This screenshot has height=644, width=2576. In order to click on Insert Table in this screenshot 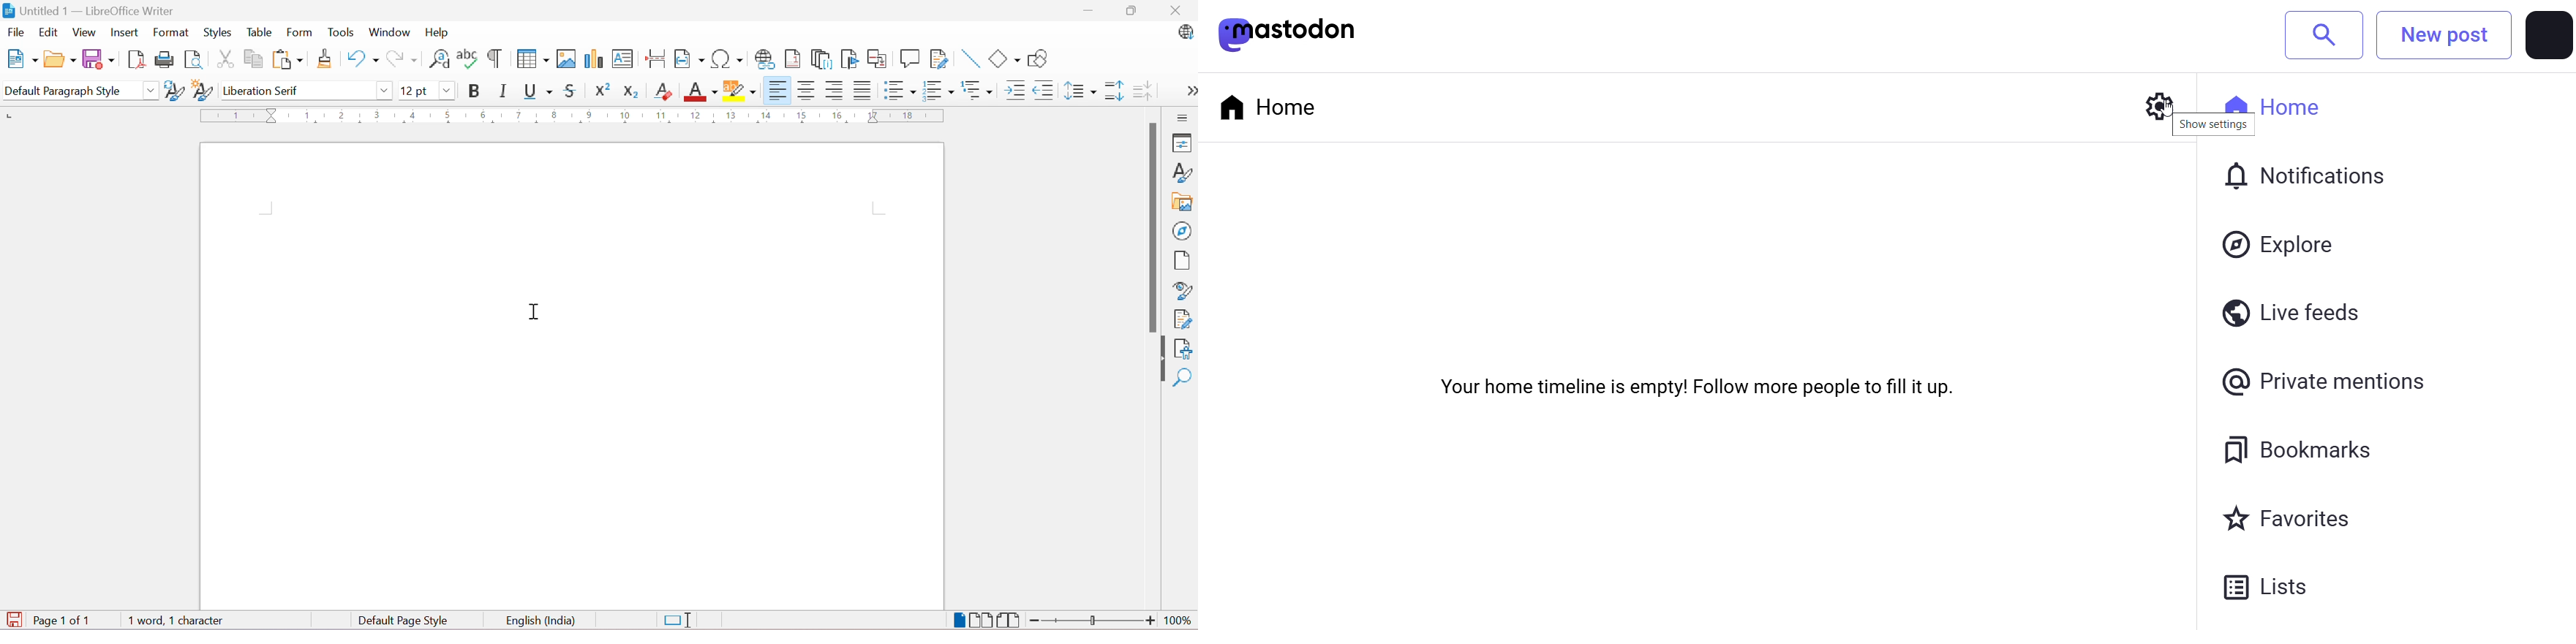, I will do `click(532, 59)`.